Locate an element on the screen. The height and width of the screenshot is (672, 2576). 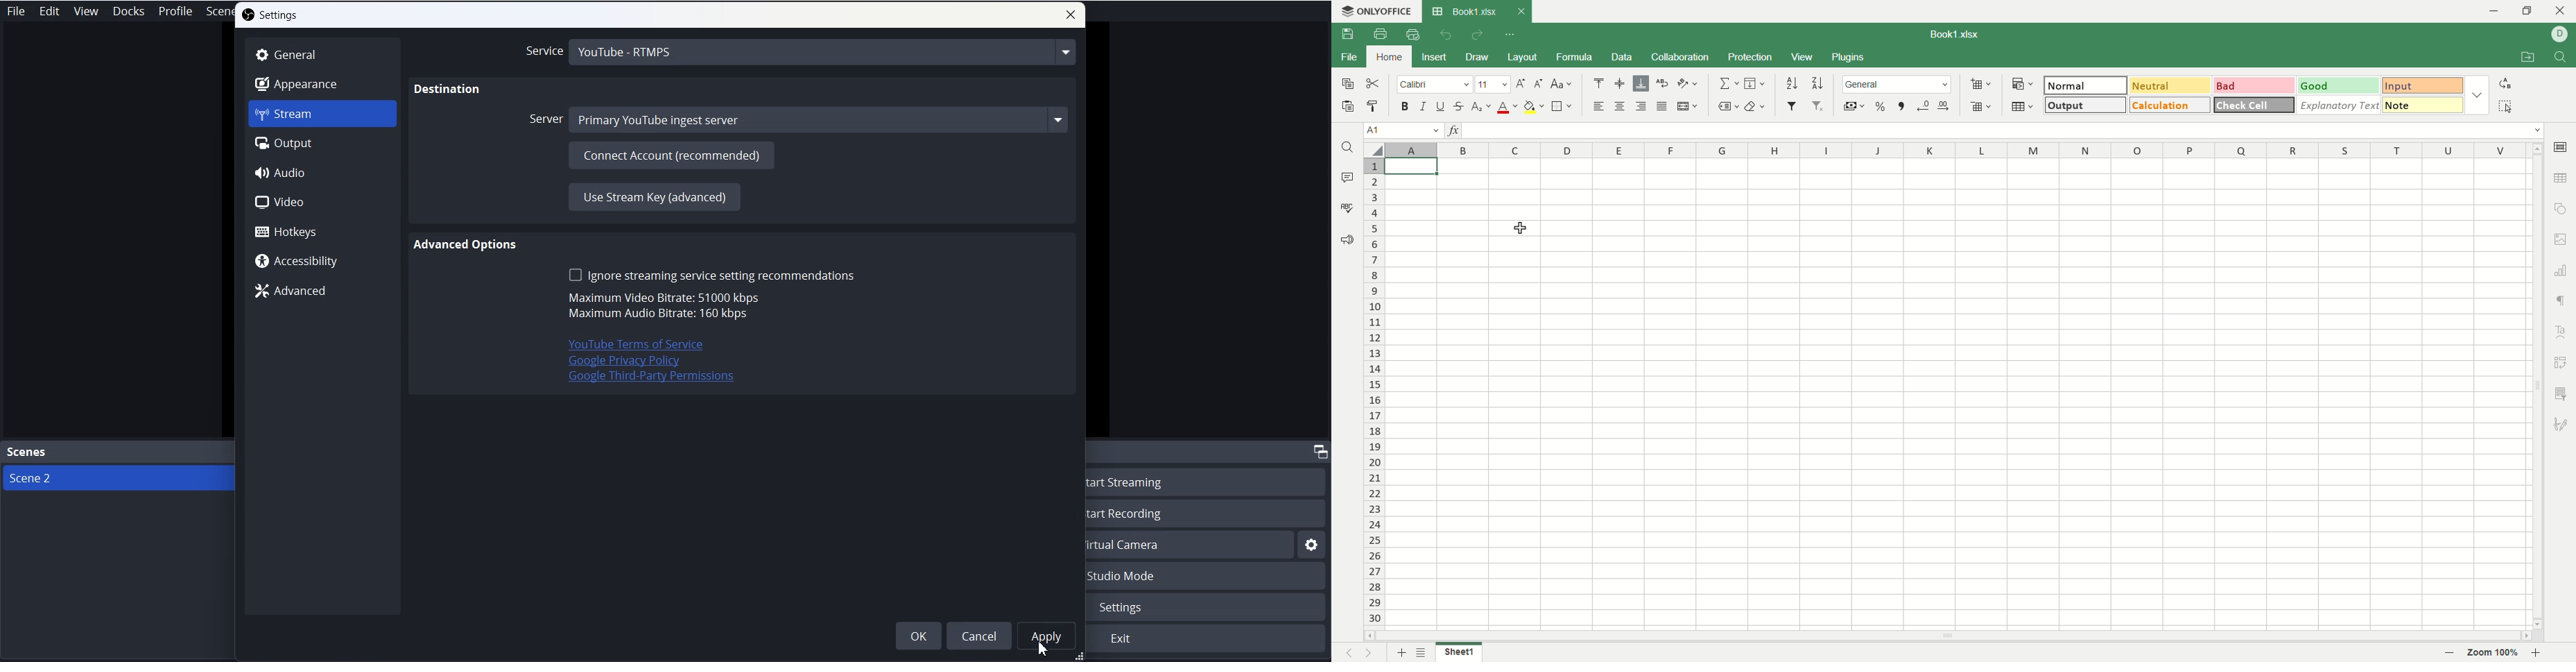
Decks is located at coordinates (129, 11).